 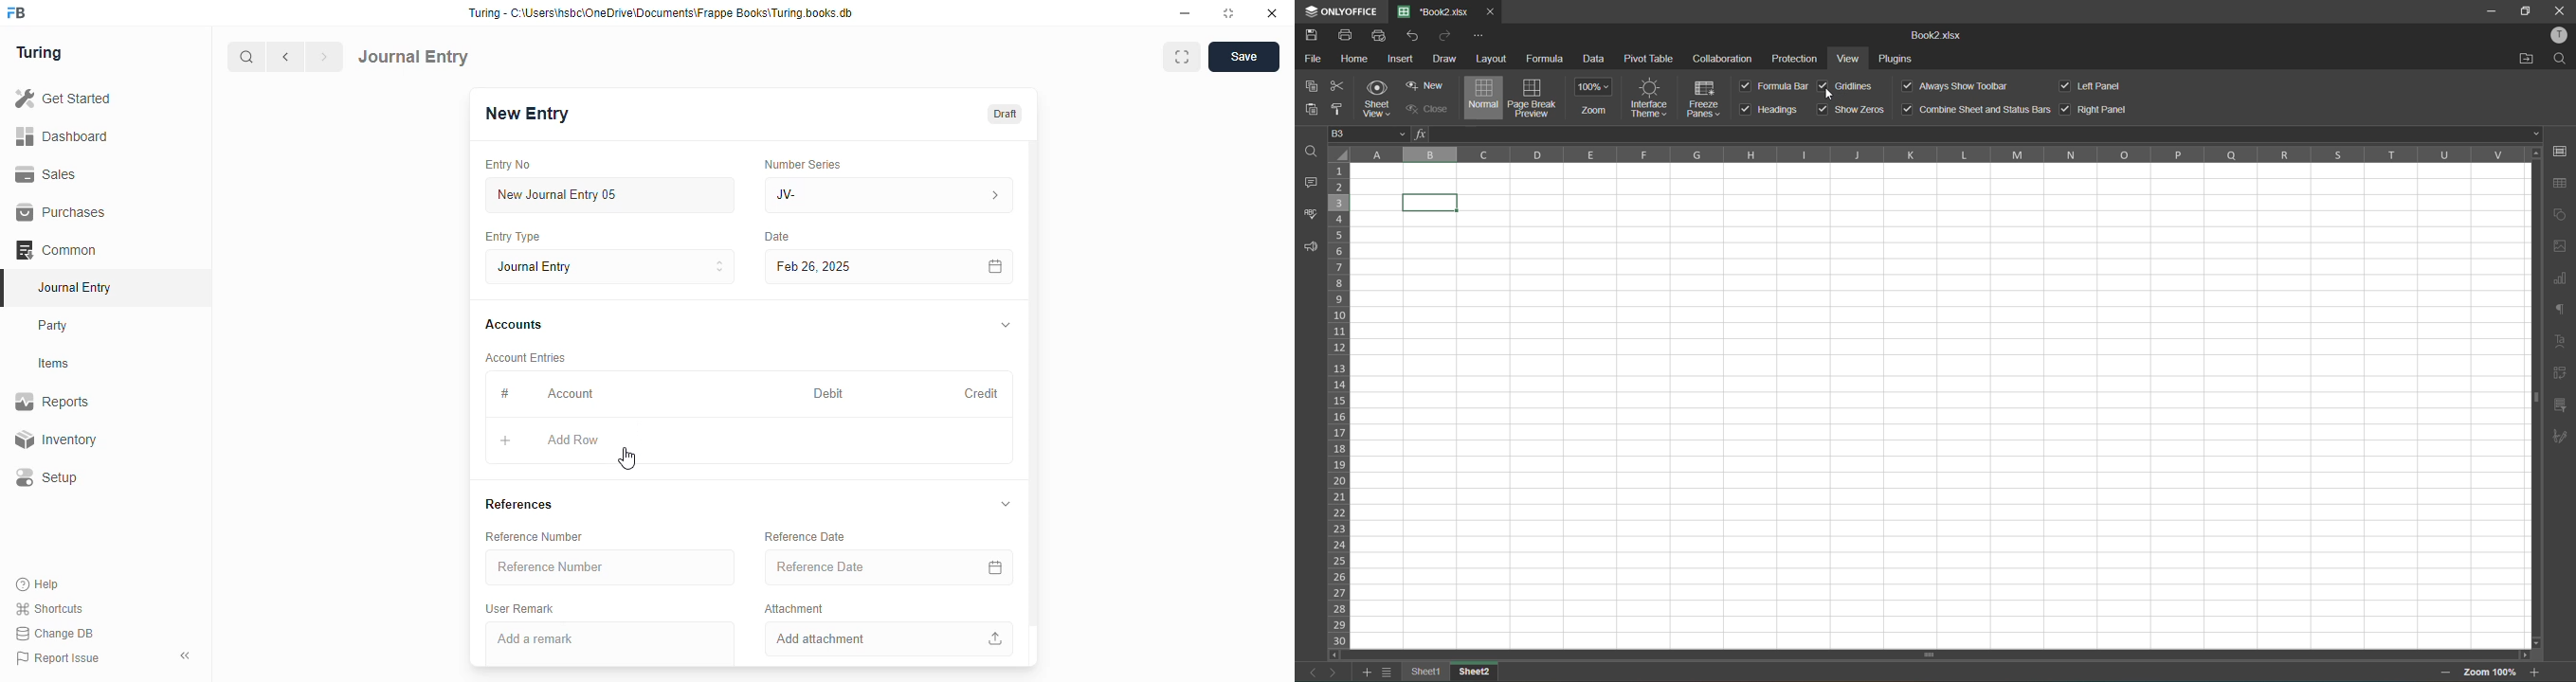 What do you see at coordinates (40, 54) in the screenshot?
I see `turing` at bounding box center [40, 54].